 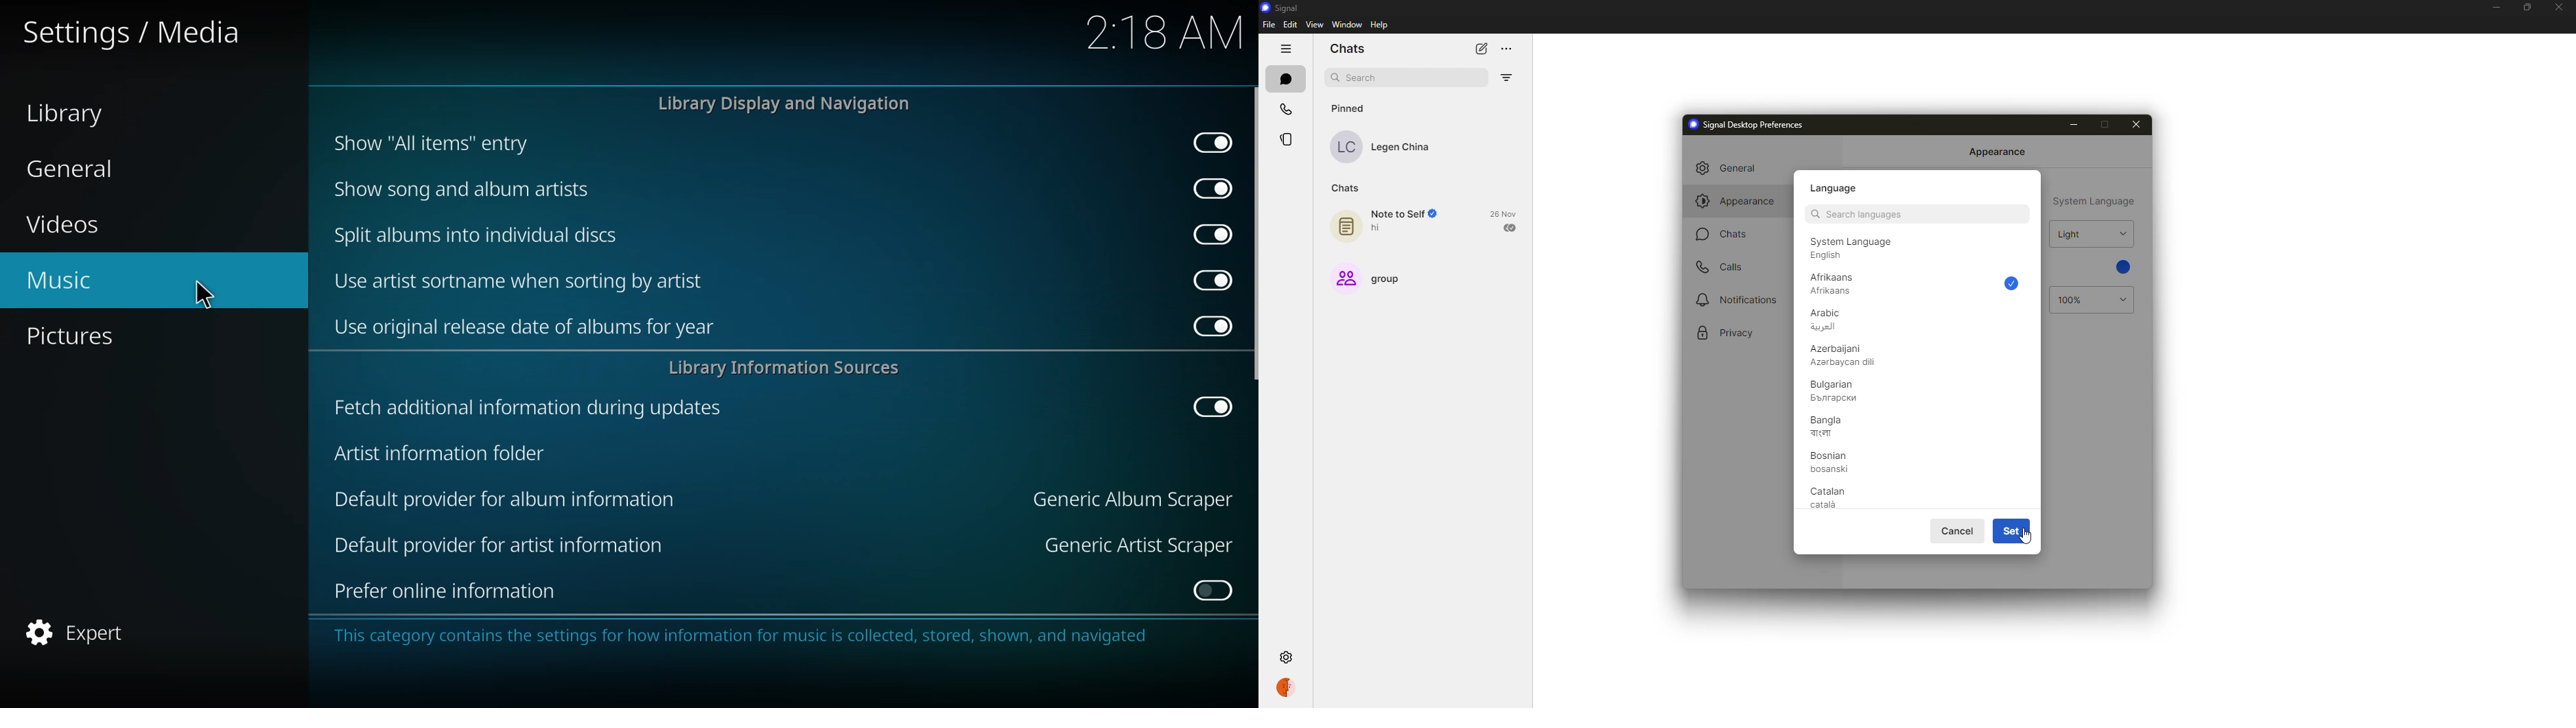 What do you see at coordinates (2122, 266) in the screenshot?
I see `blue` at bounding box center [2122, 266].